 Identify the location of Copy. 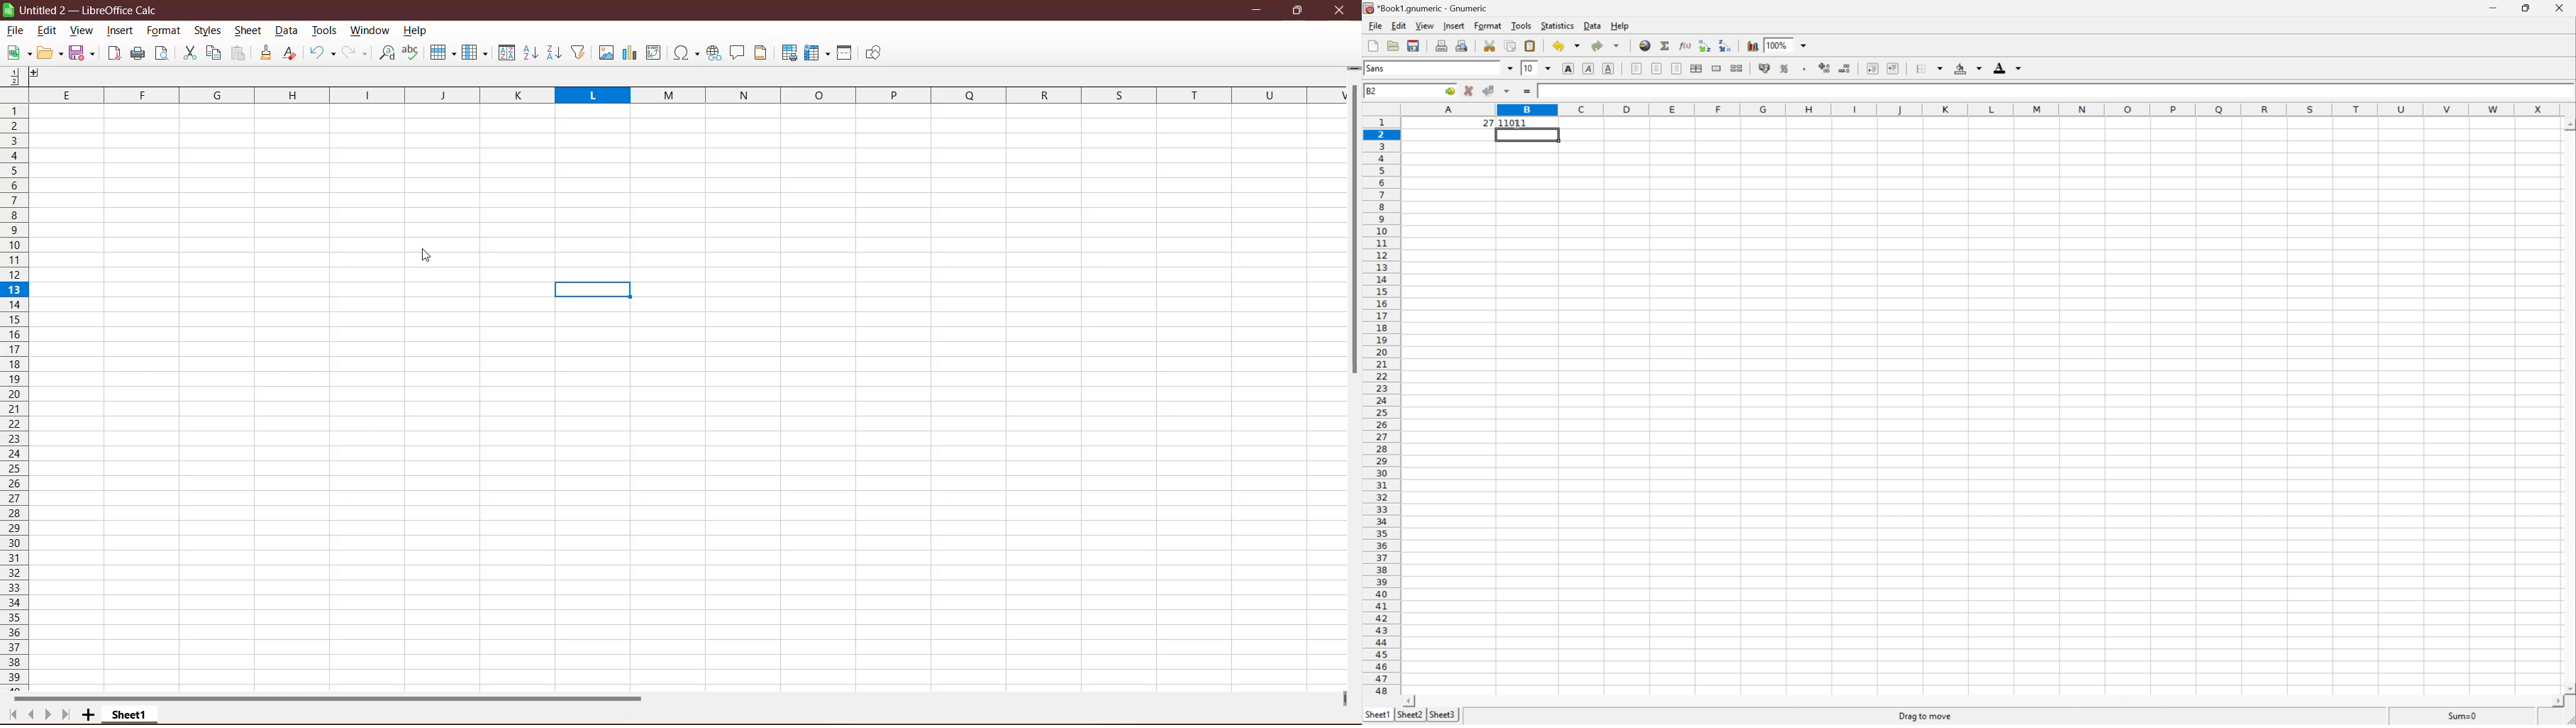
(213, 52).